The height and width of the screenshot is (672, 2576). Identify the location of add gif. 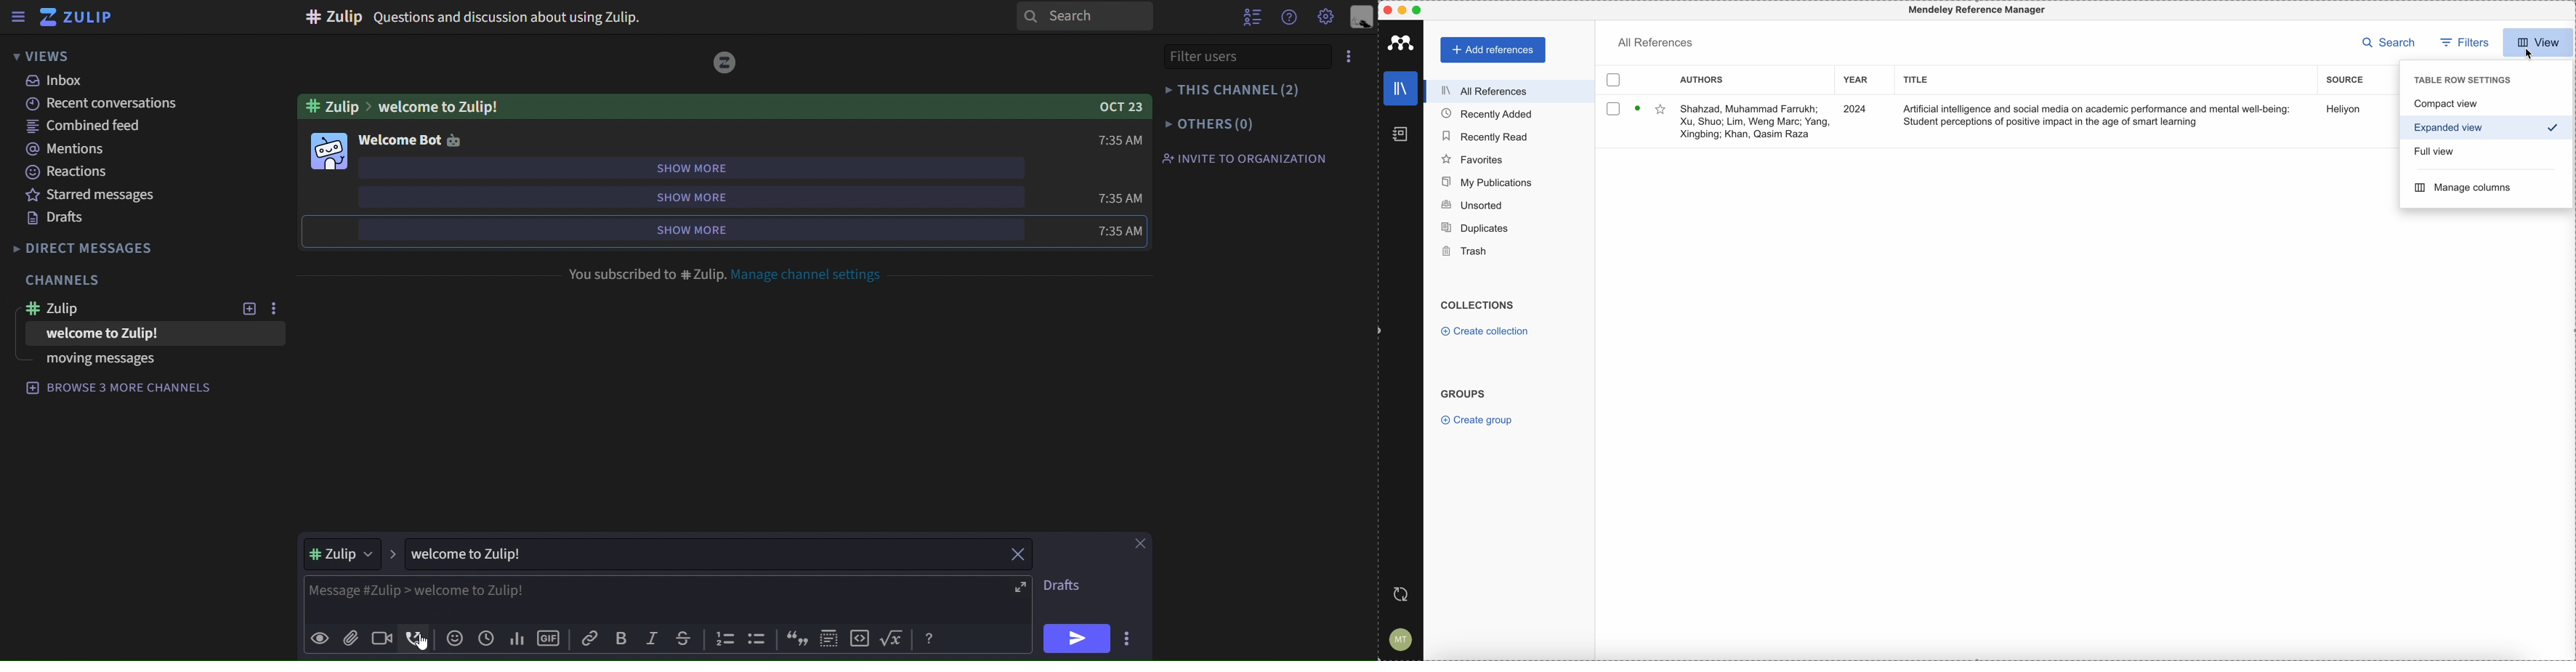
(549, 638).